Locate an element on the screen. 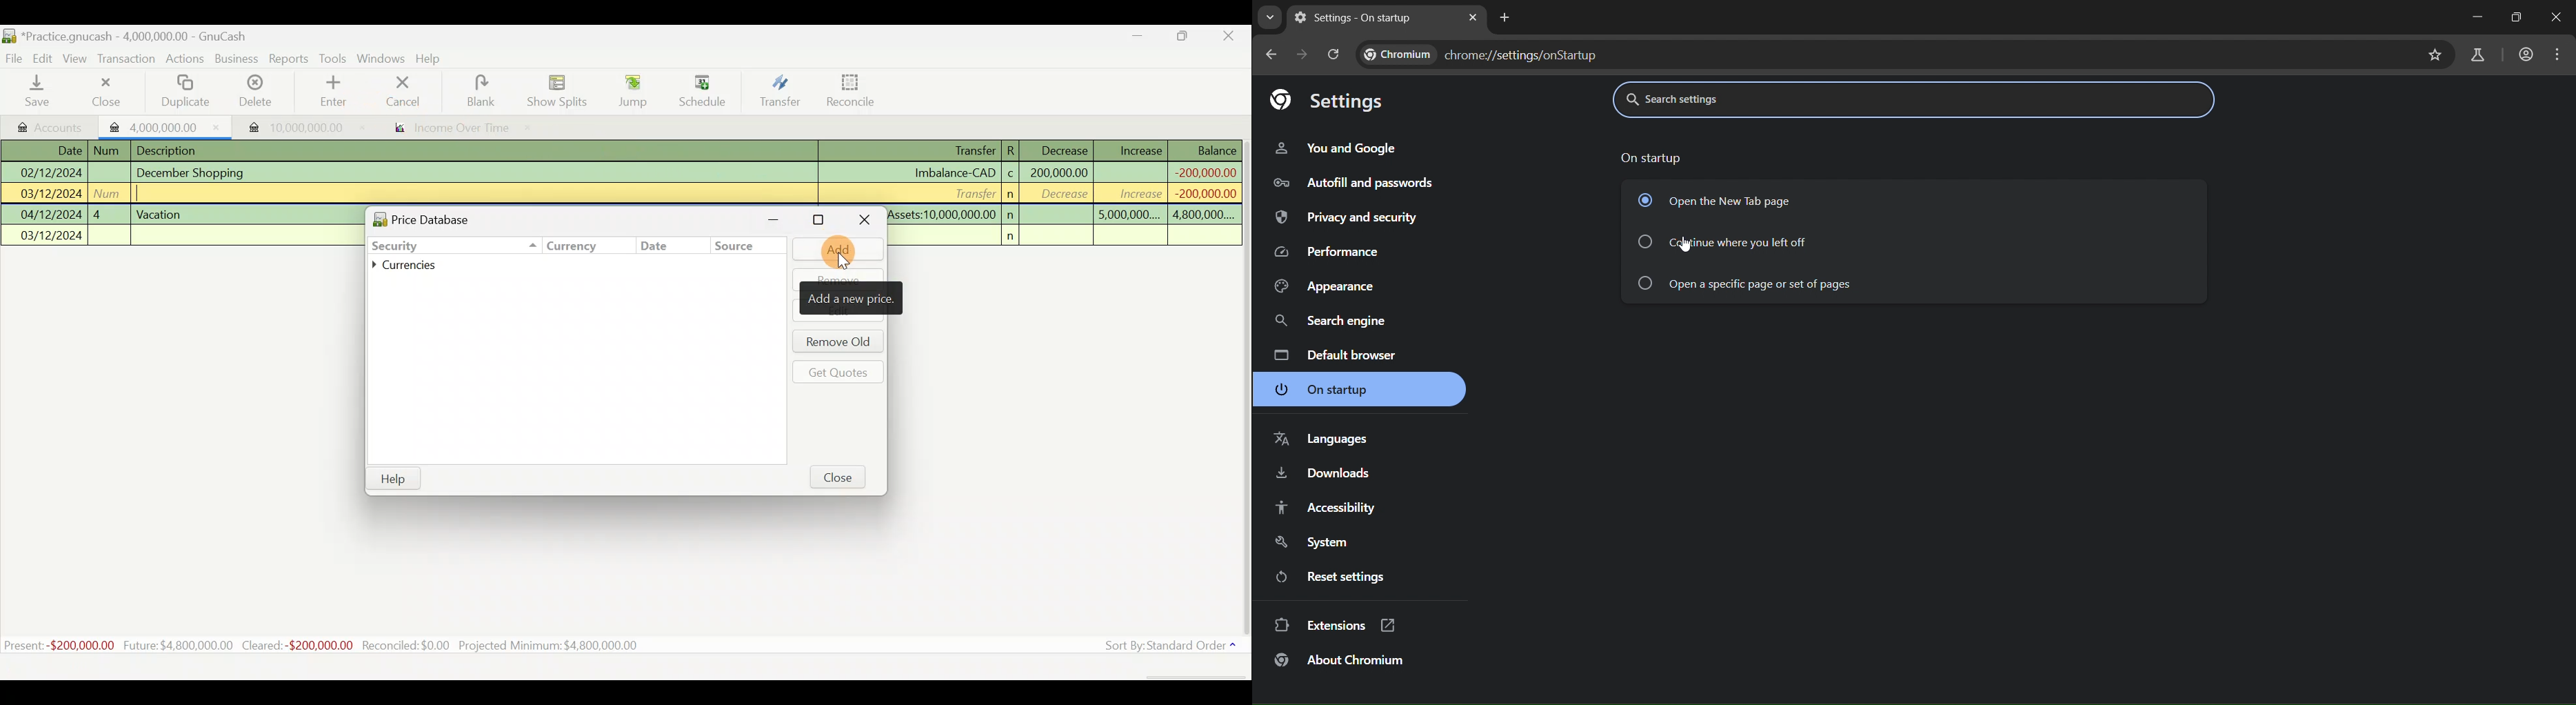  bookmark page is located at coordinates (2436, 53).